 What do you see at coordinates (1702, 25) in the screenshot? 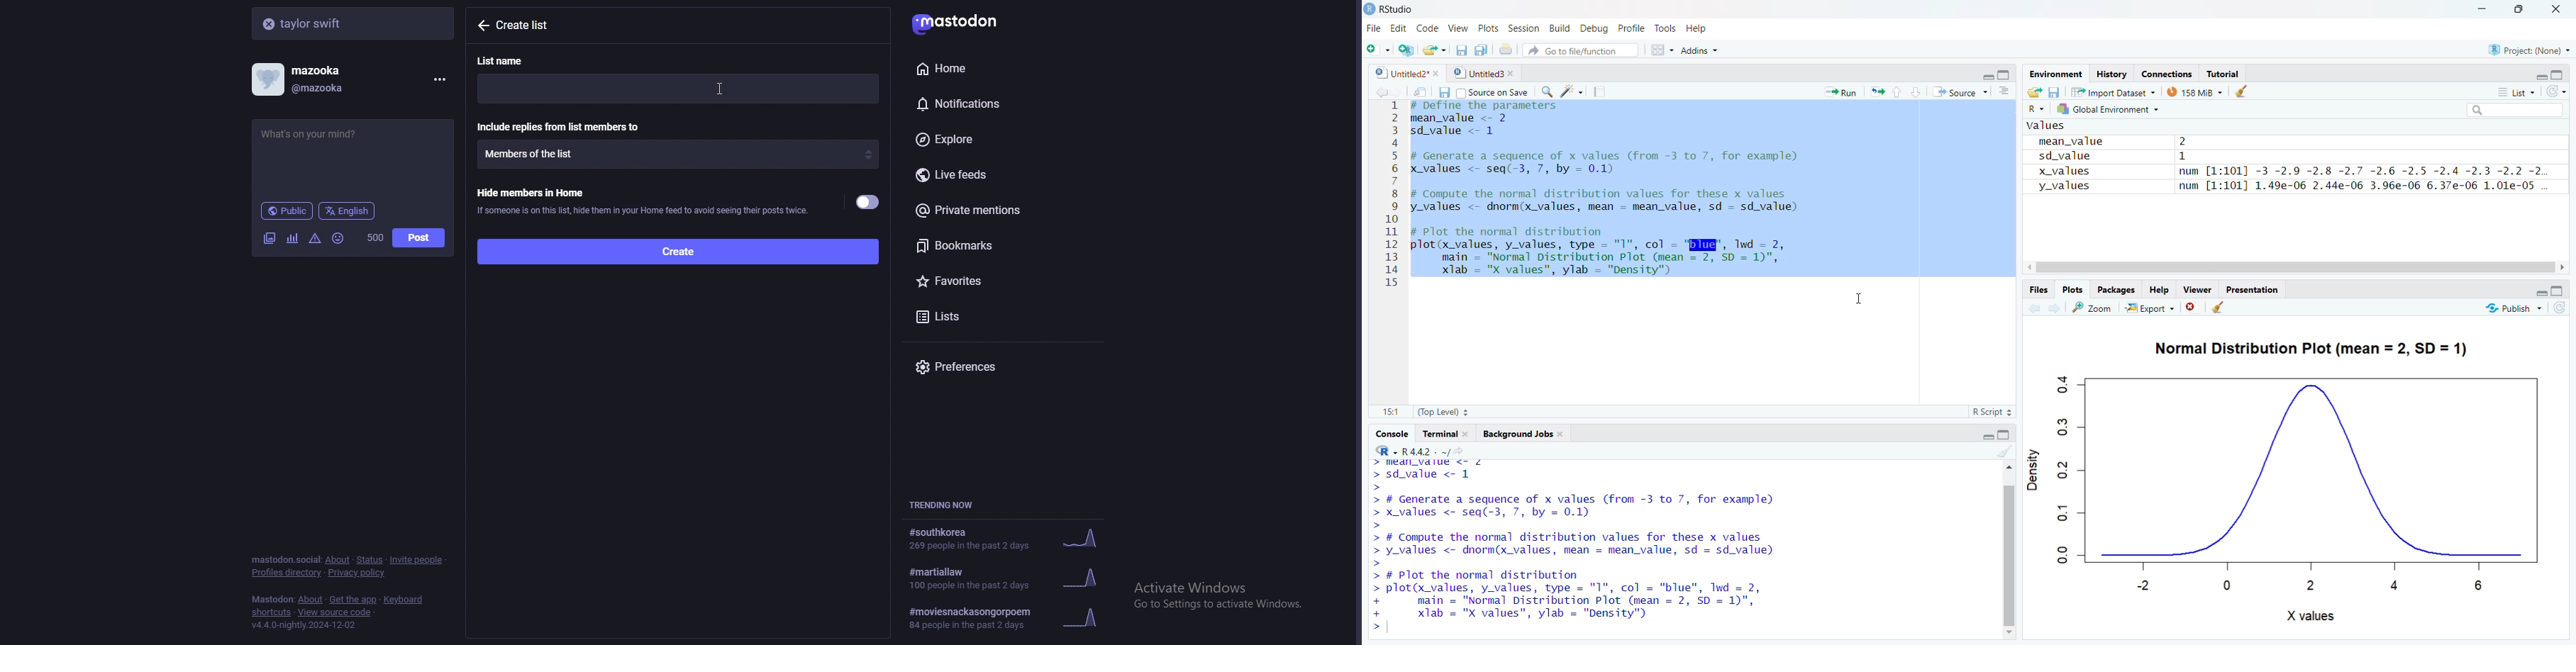
I see `Is Help` at bounding box center [1702, 25].